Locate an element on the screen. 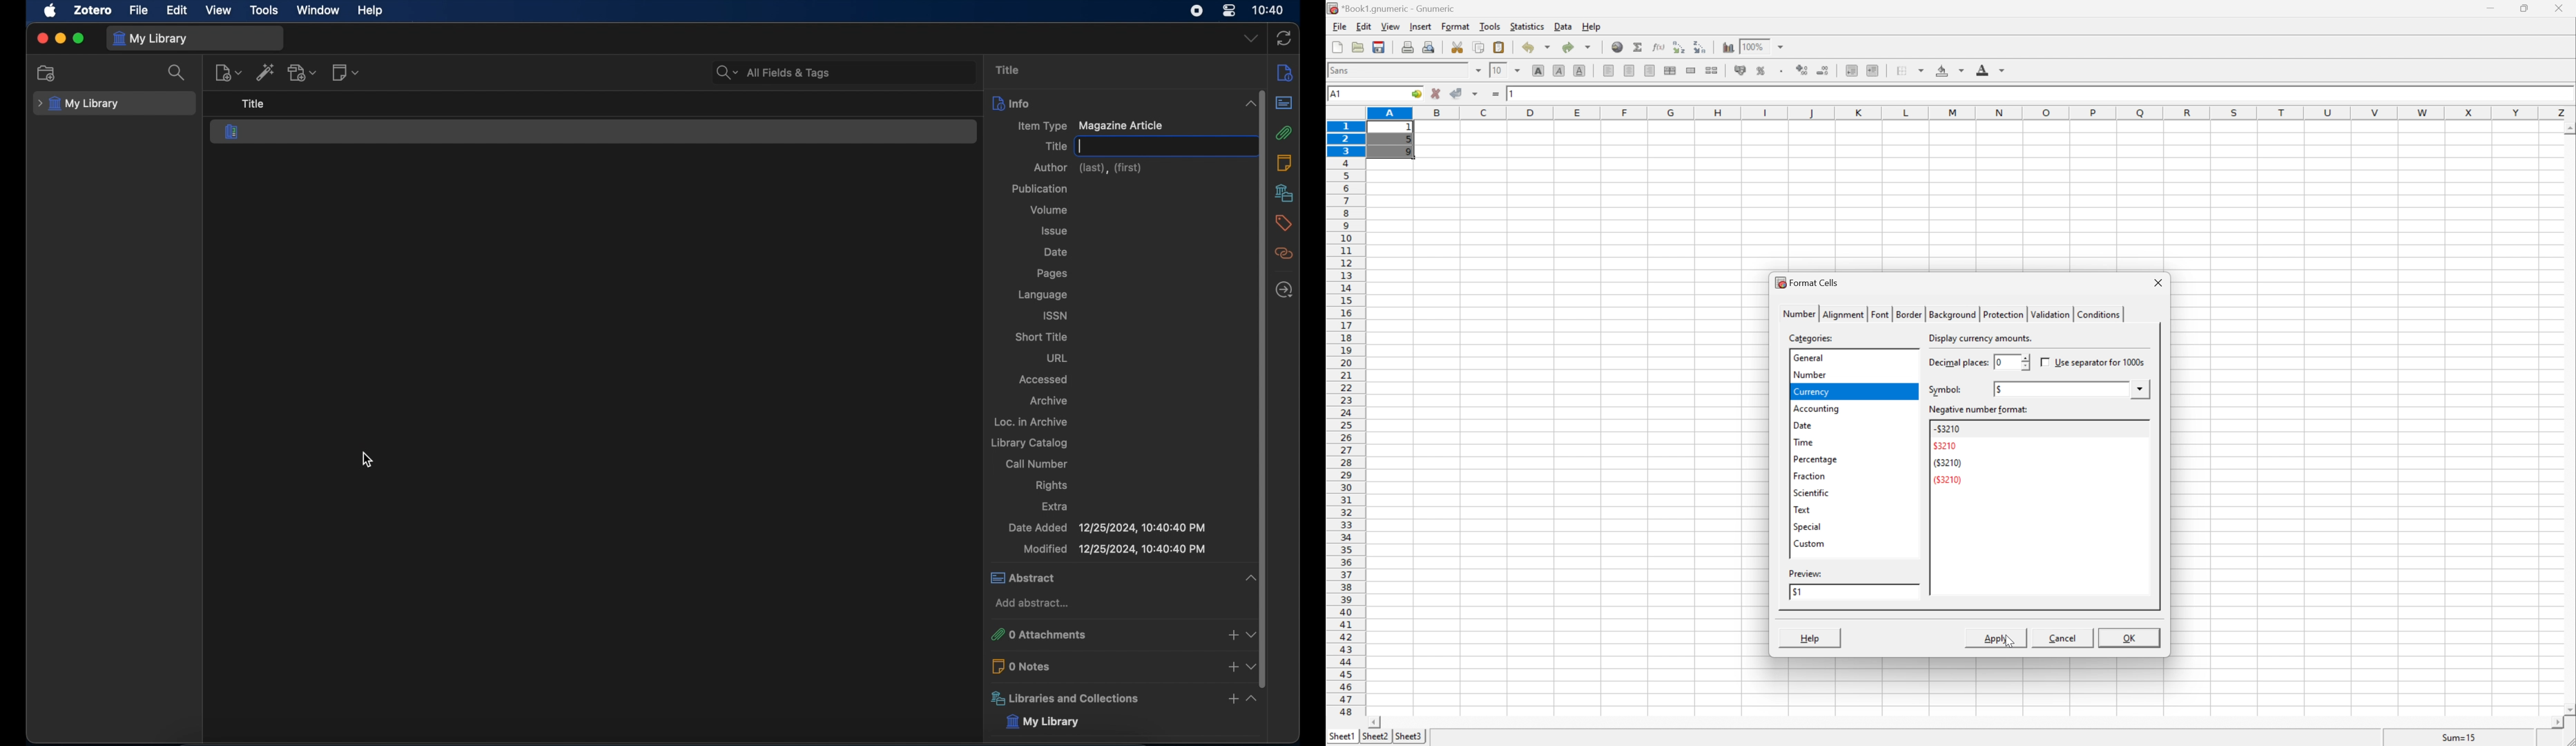  drop down is located at coordinates (1783, 46).